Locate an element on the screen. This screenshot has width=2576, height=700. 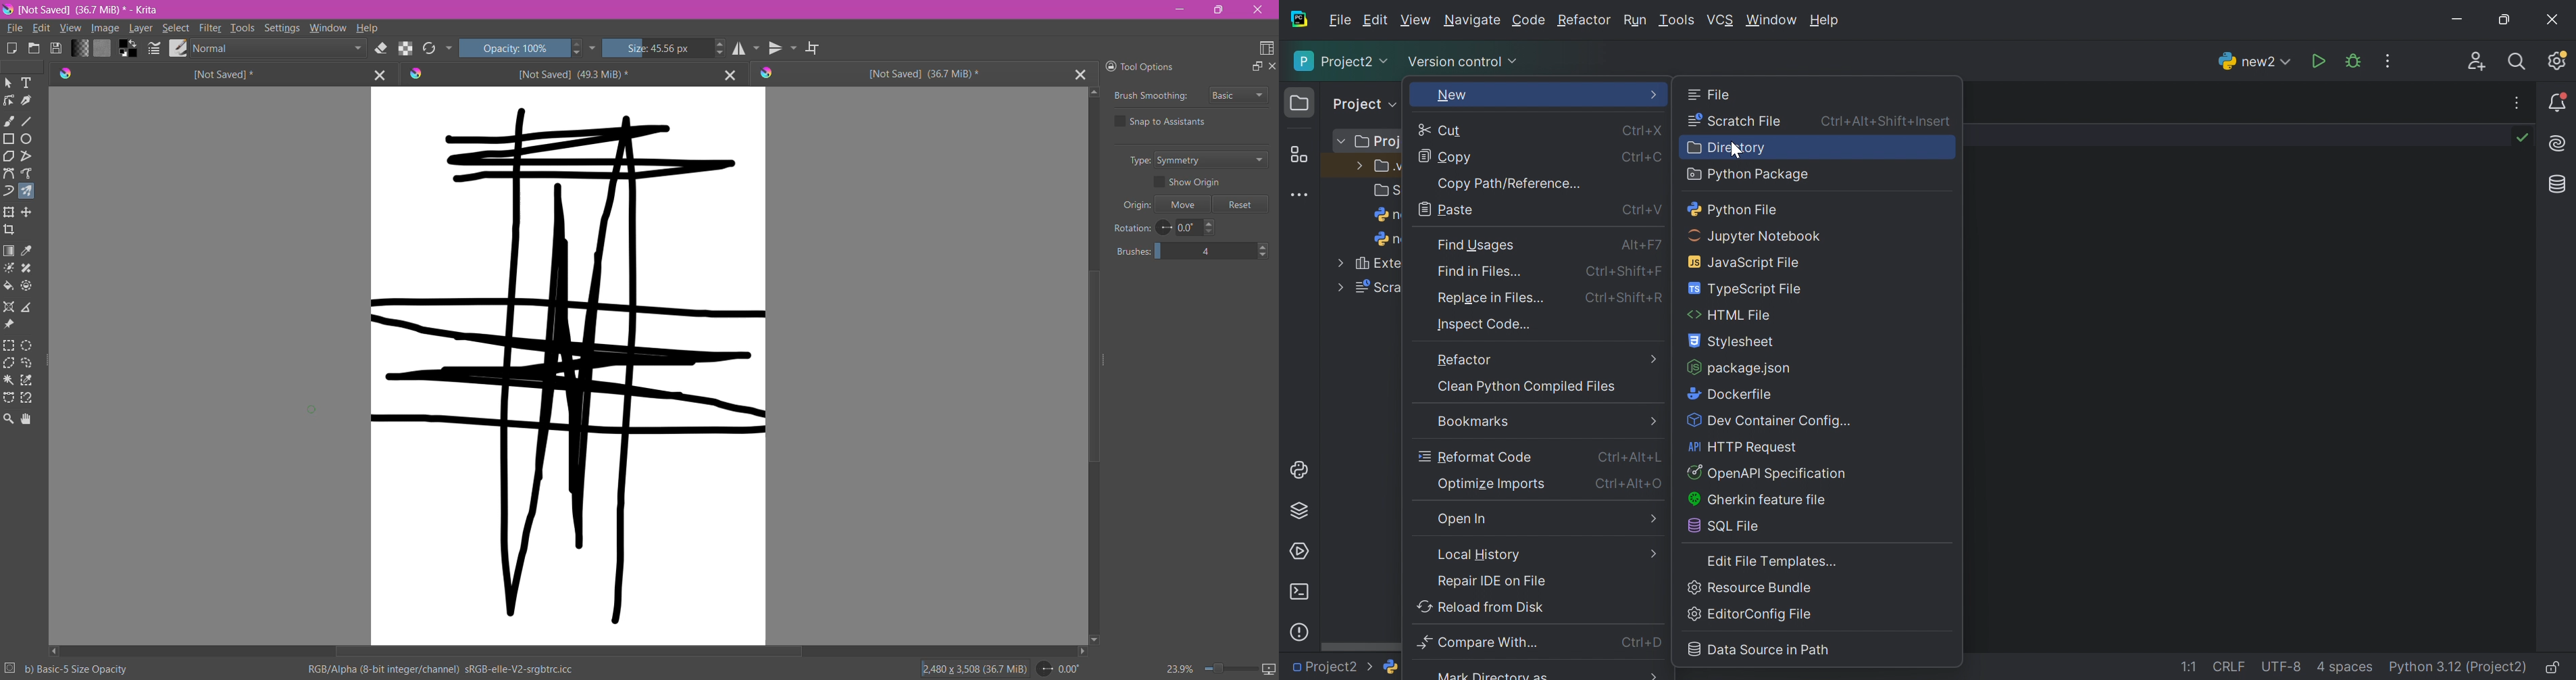
More is located at coordinates (1655, 95).